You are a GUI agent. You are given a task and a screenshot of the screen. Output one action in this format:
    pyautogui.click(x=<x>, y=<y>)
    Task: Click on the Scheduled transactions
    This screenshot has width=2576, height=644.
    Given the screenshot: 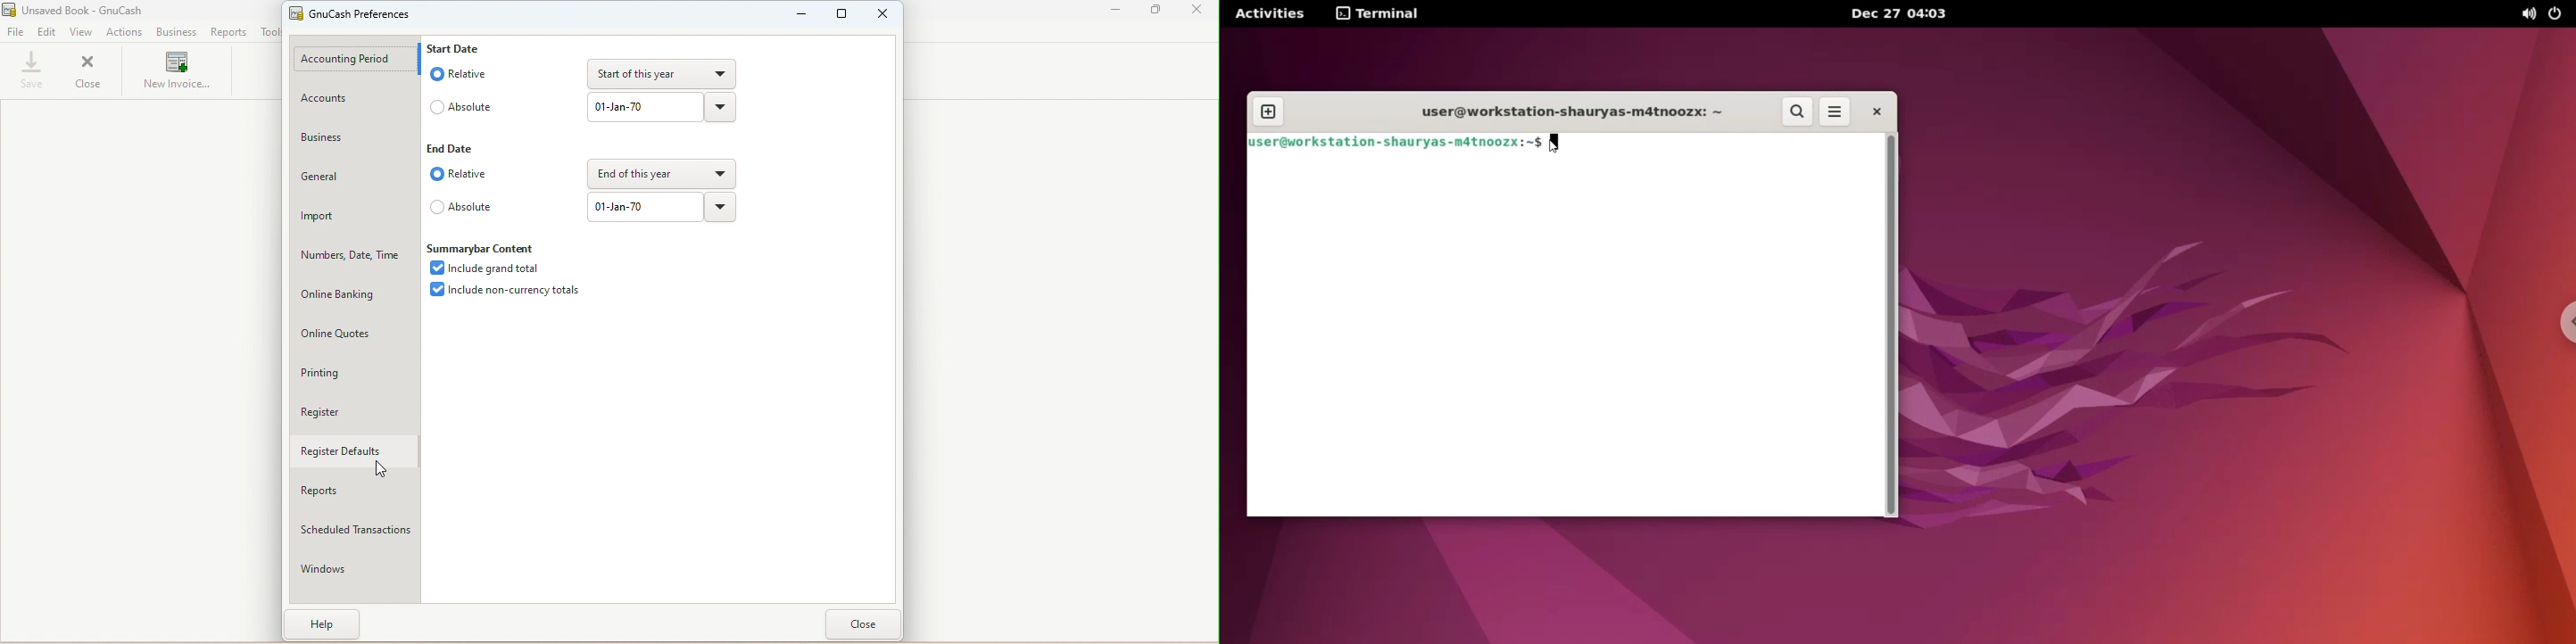 What is the action you would take?
    pyautogui.click(x=355, y=528)
    